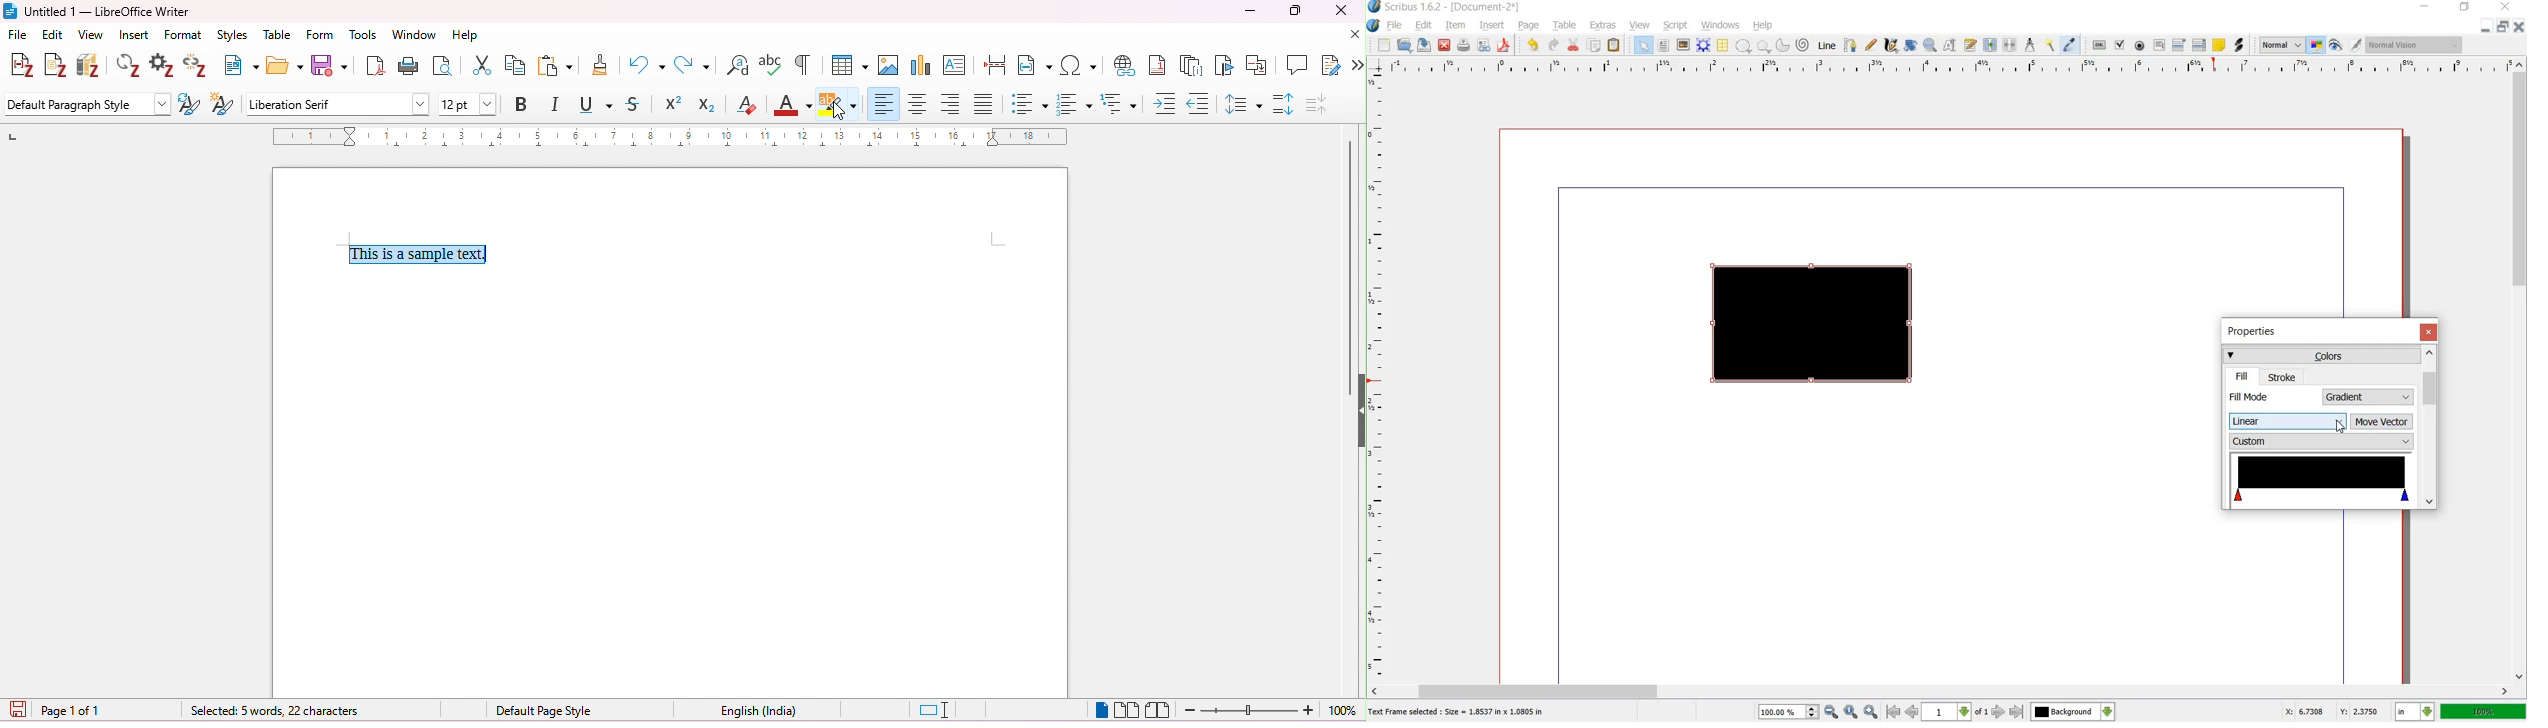 This screenshot has height=728, width=2548. Describe the element at coordinates (1535, 46) in the screenshot. I see `undo` at that location.